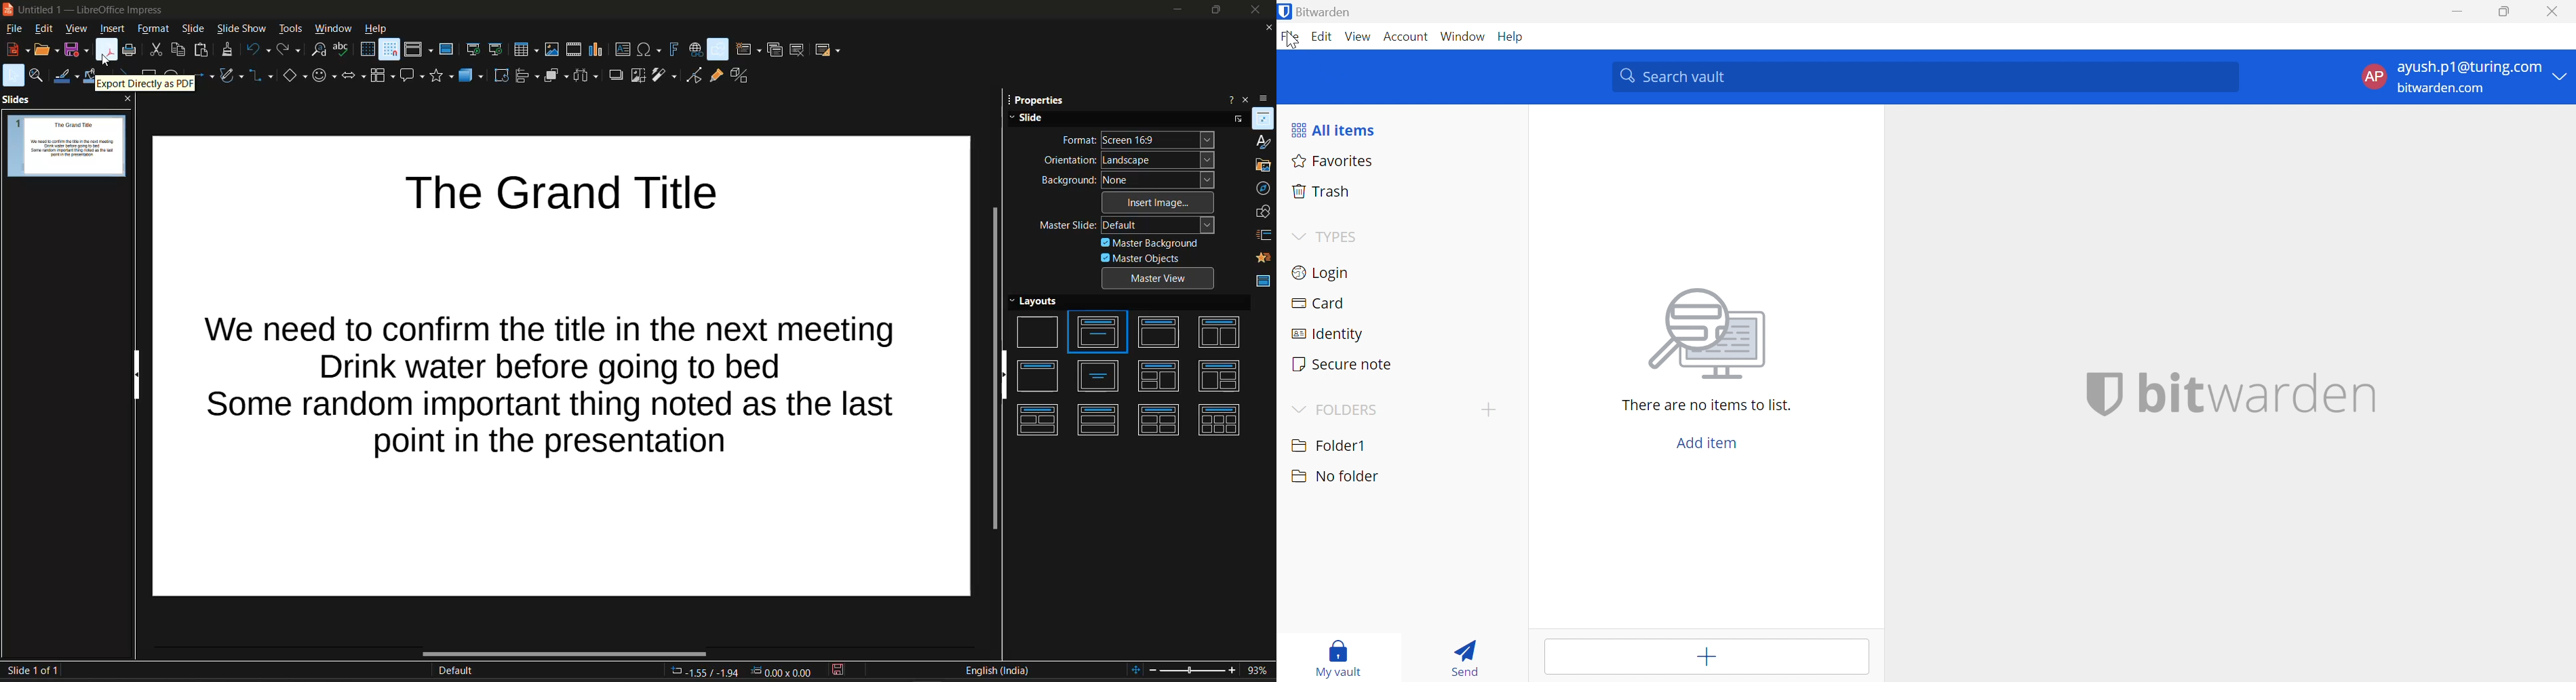  What do you see at coordinates (18, 49) in the screenshot?
I see `new` at bounding box center [18, 49].